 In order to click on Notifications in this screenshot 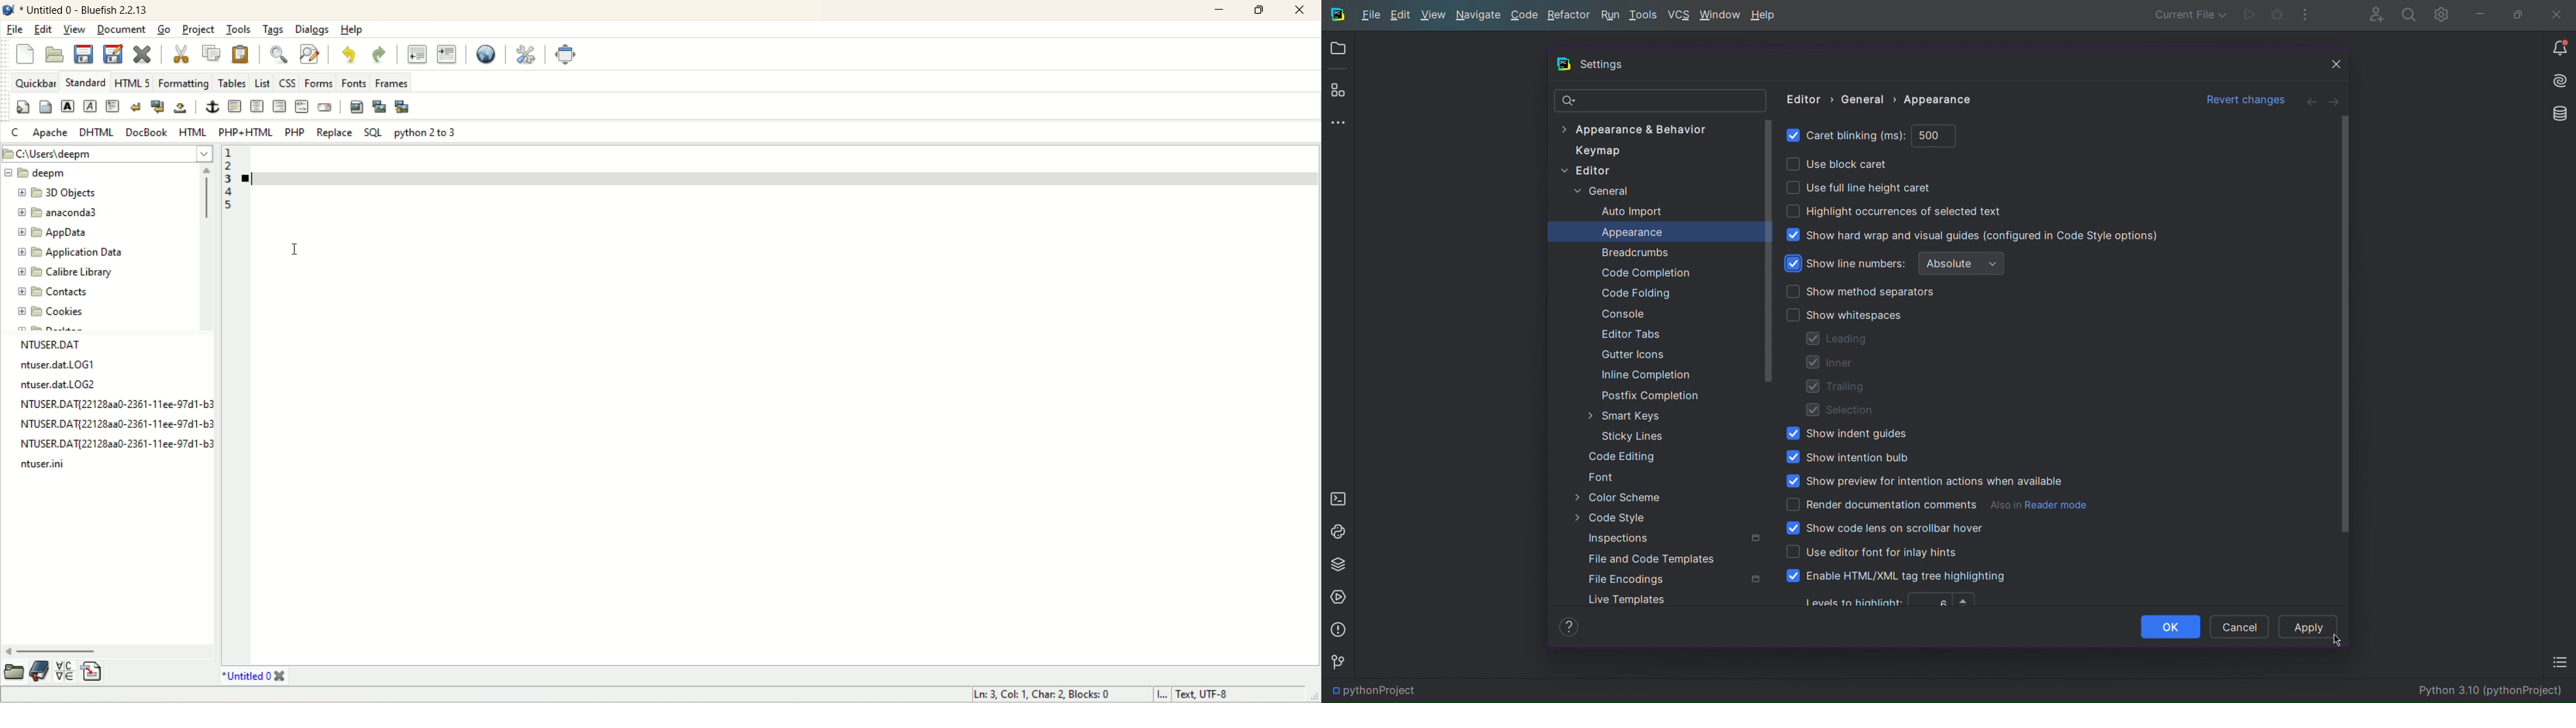, I will do `click(2558, 47)`.